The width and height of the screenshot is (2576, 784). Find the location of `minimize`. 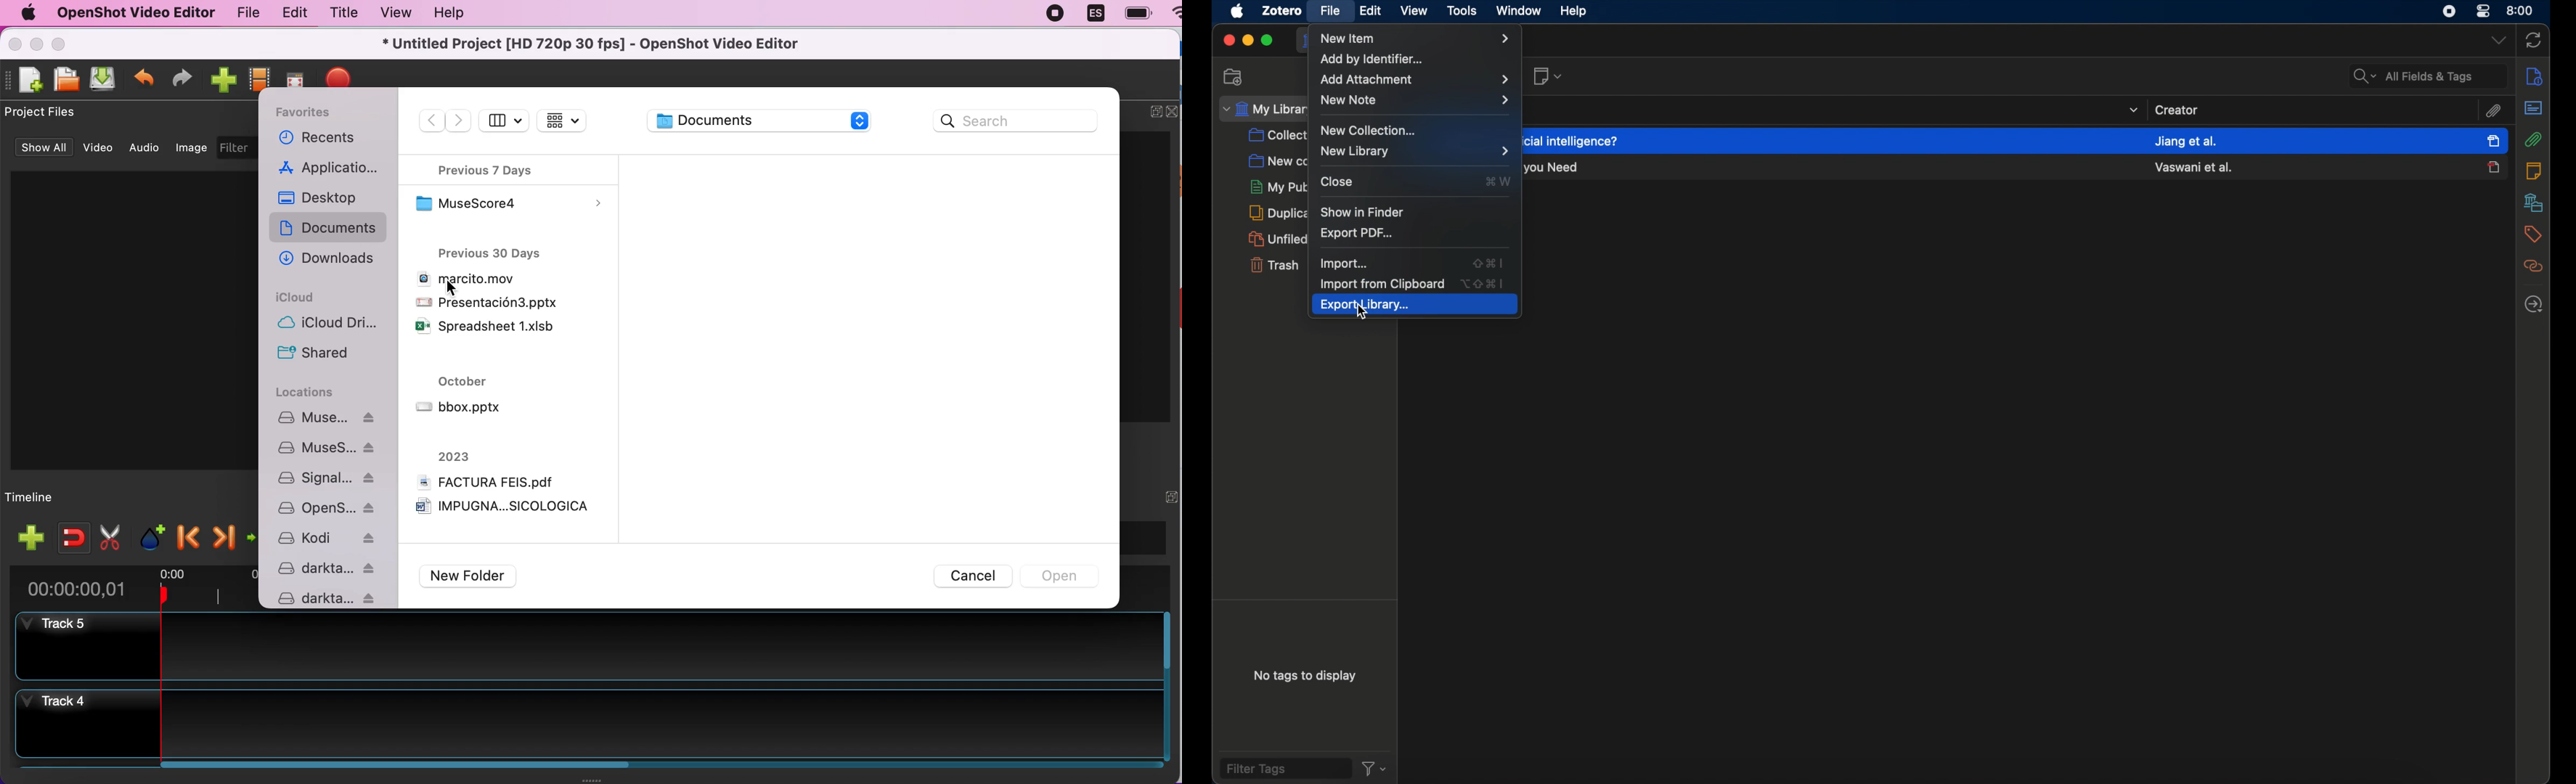

minimize is located at coordinates (1247, 41).